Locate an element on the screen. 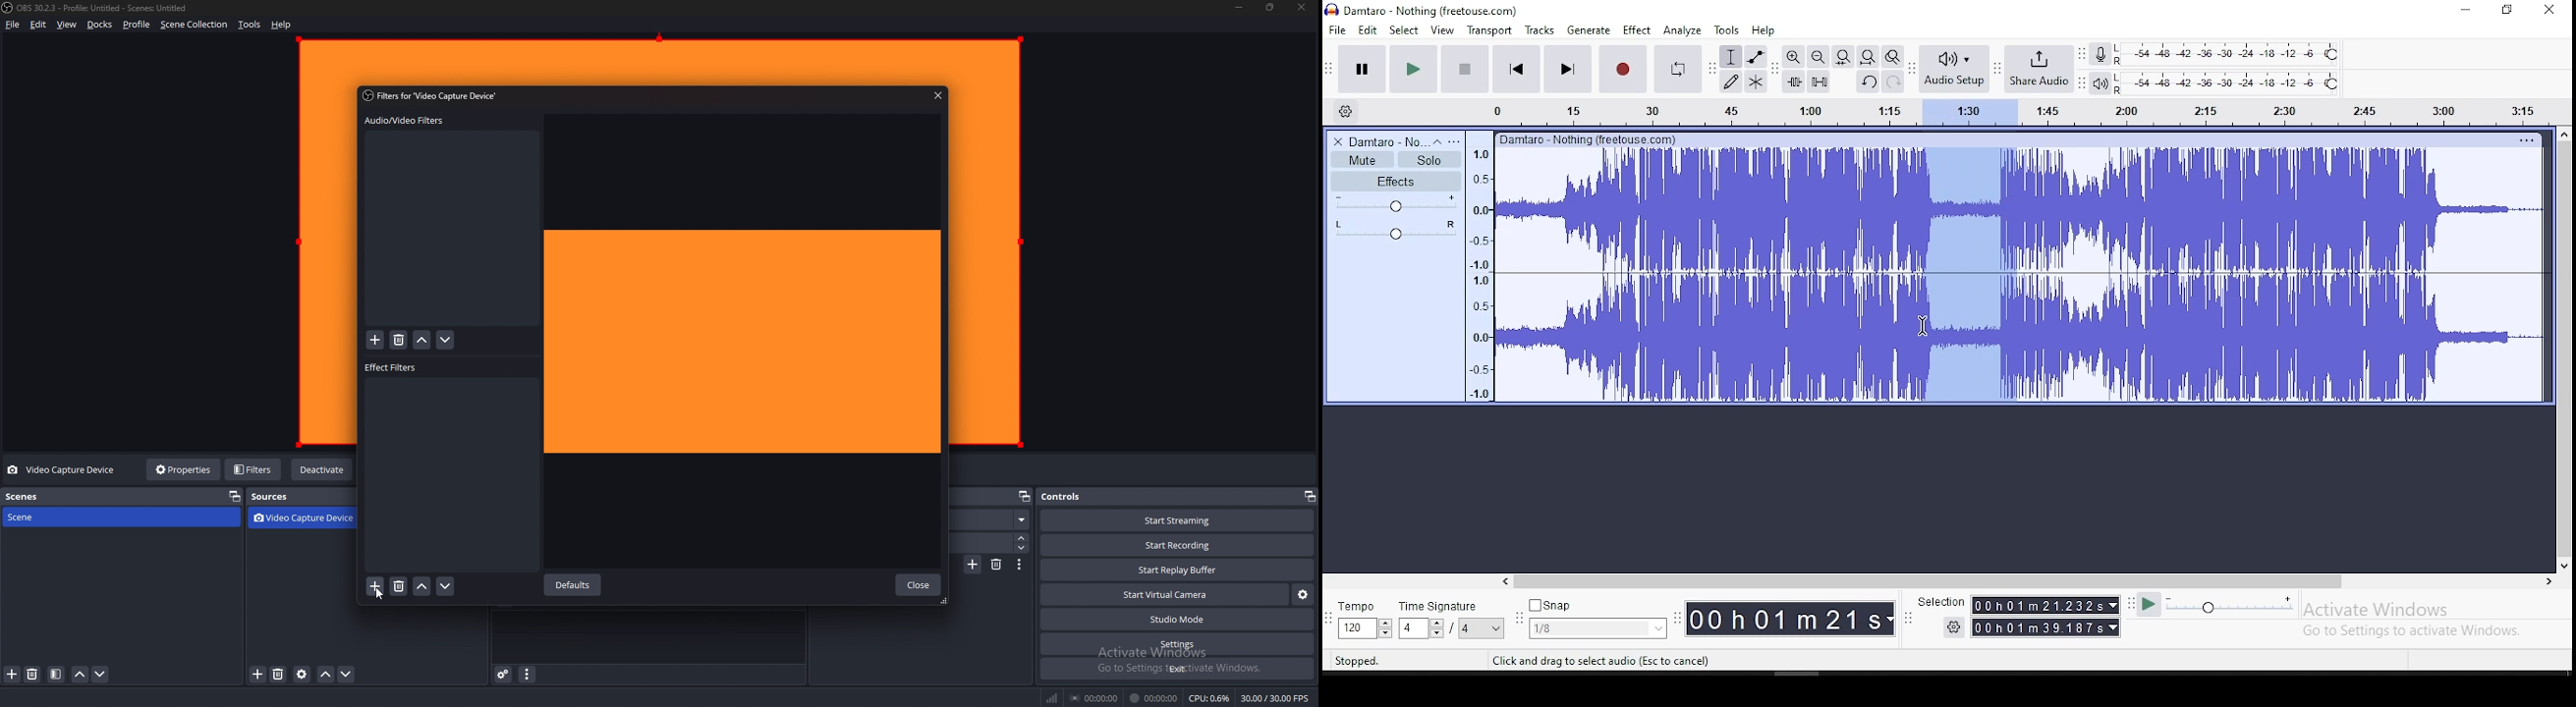 The image size is (2576, 728). add scene is located at coordinates (12, 675).